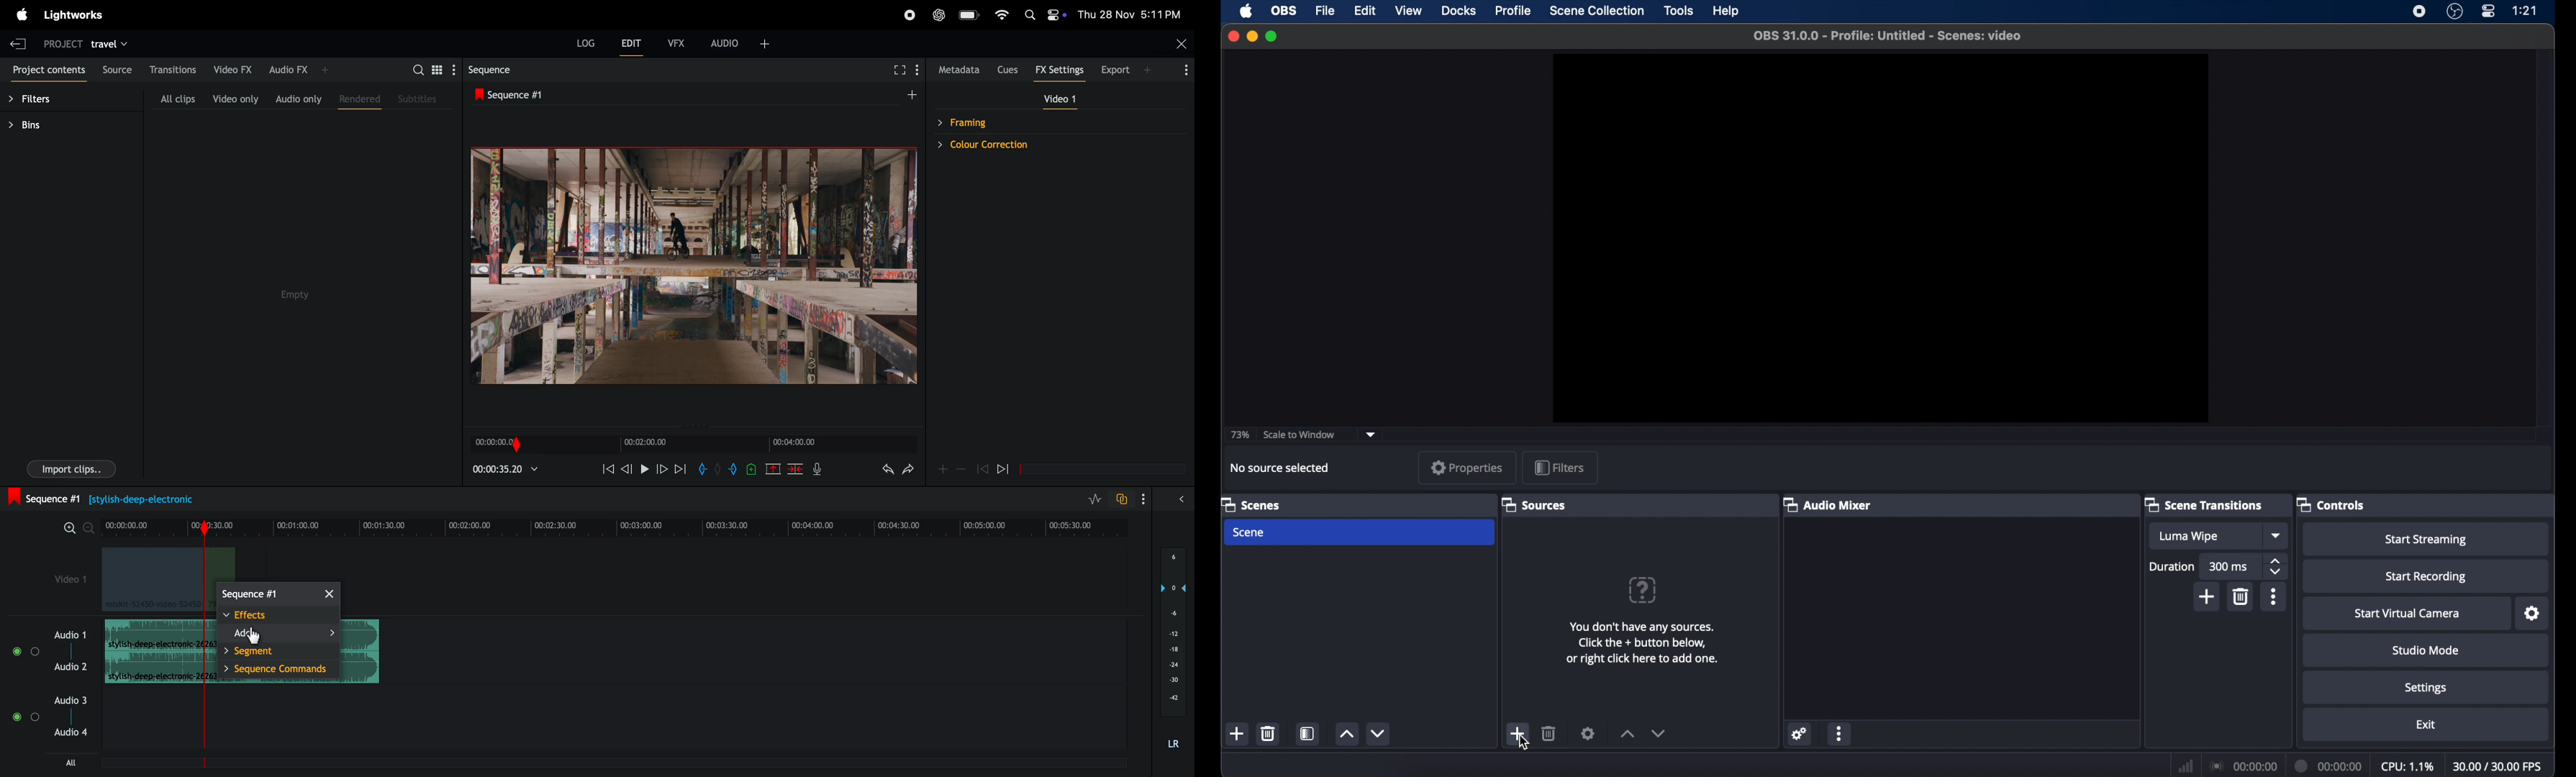  I want to click on profile, so click(1514, 11).